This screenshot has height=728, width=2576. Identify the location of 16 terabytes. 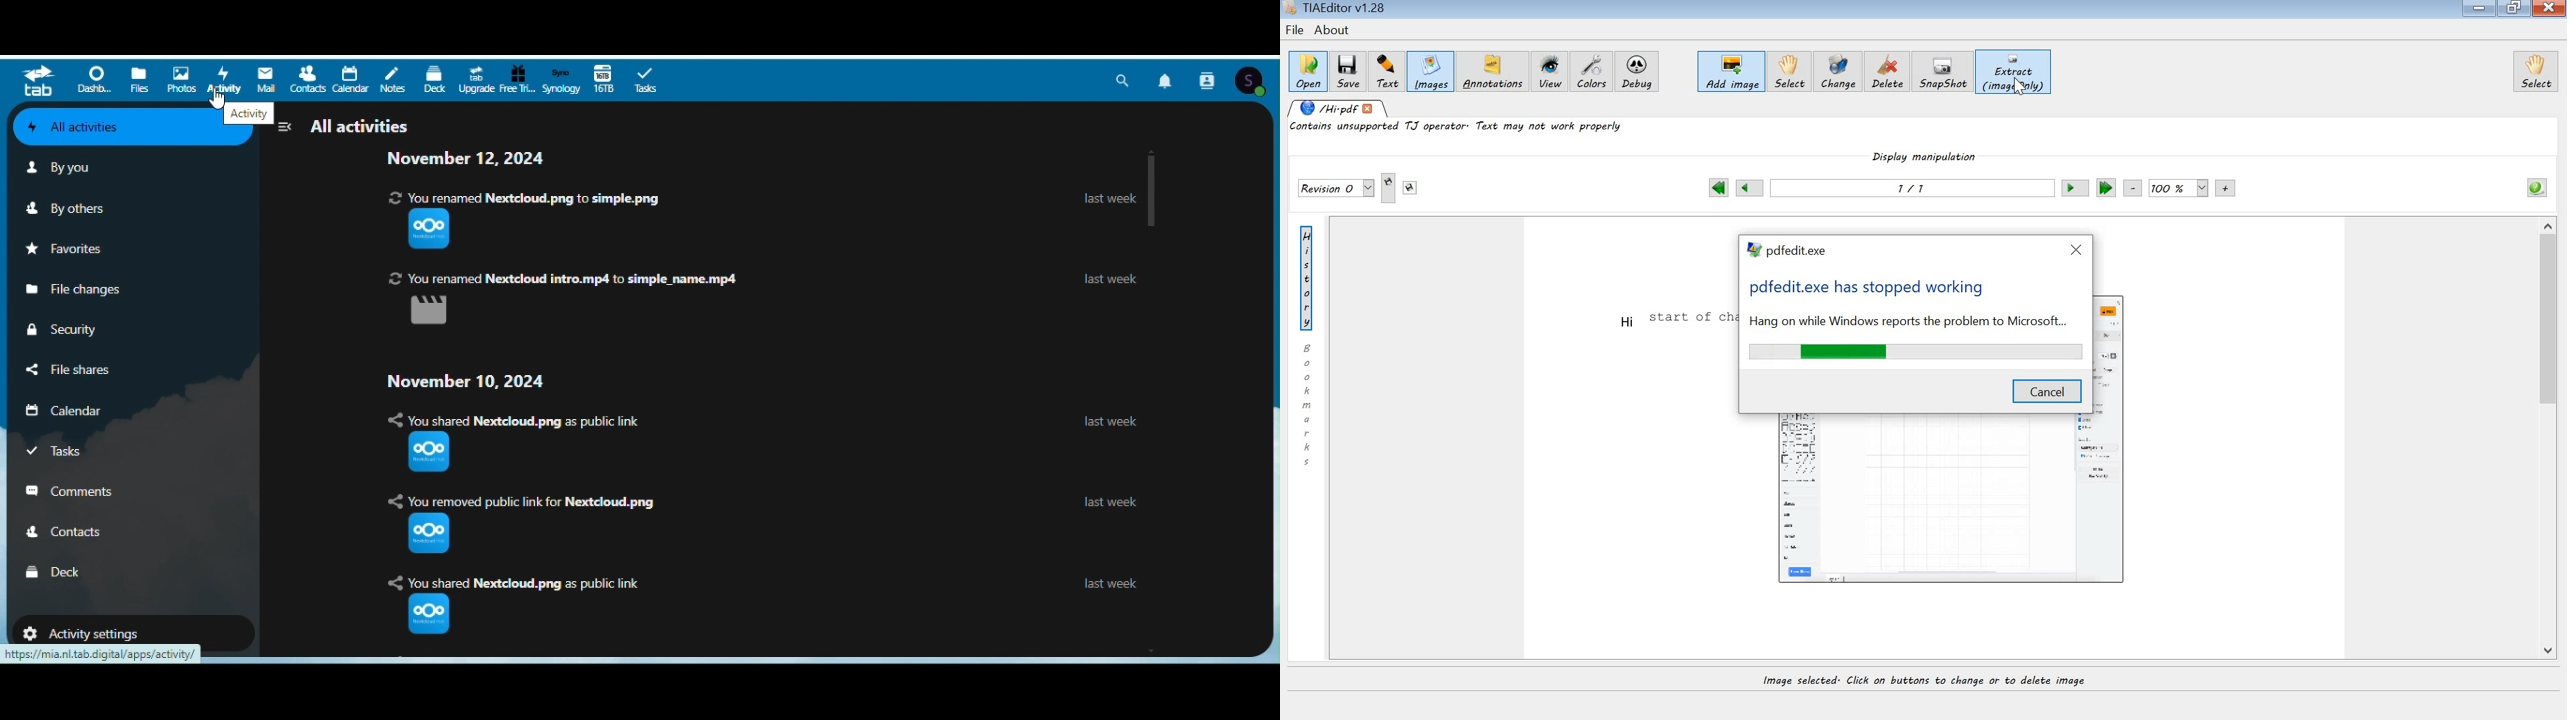
(603, 80).